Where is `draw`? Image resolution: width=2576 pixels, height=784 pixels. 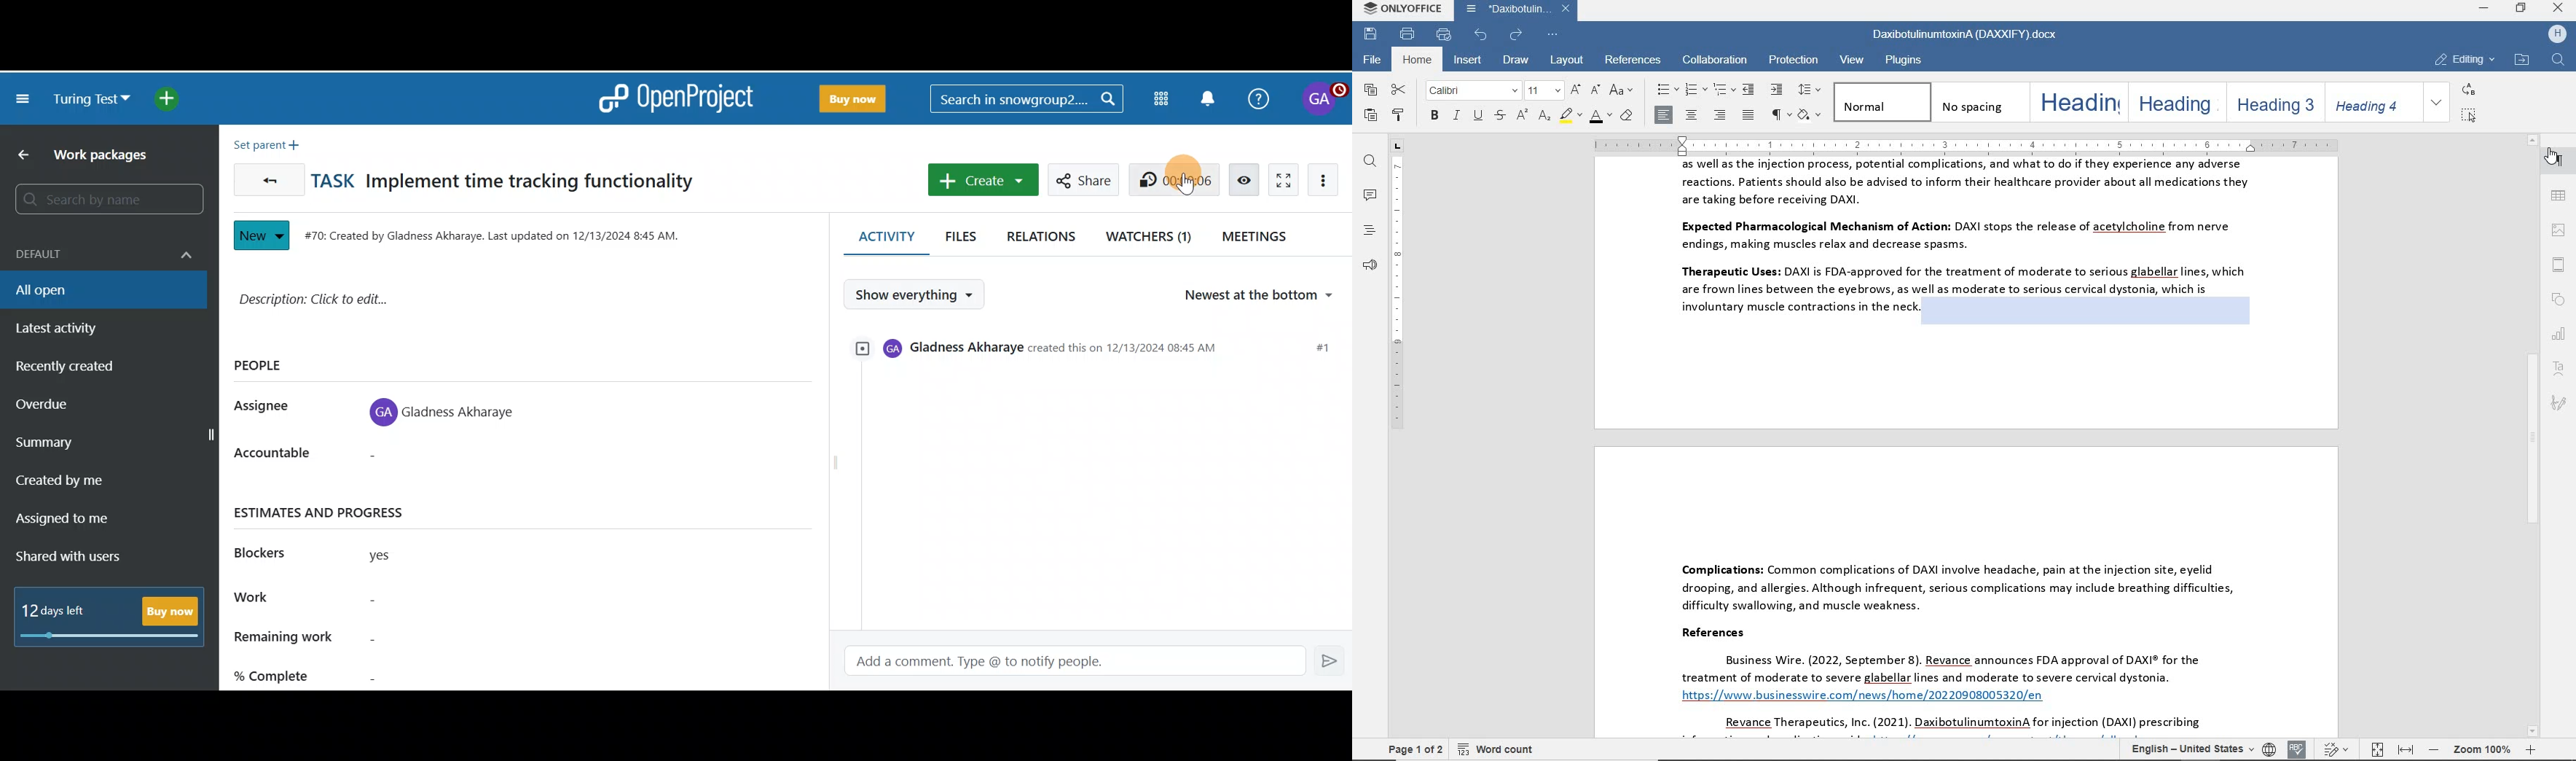 draw is located at coordinates (1517, 62).